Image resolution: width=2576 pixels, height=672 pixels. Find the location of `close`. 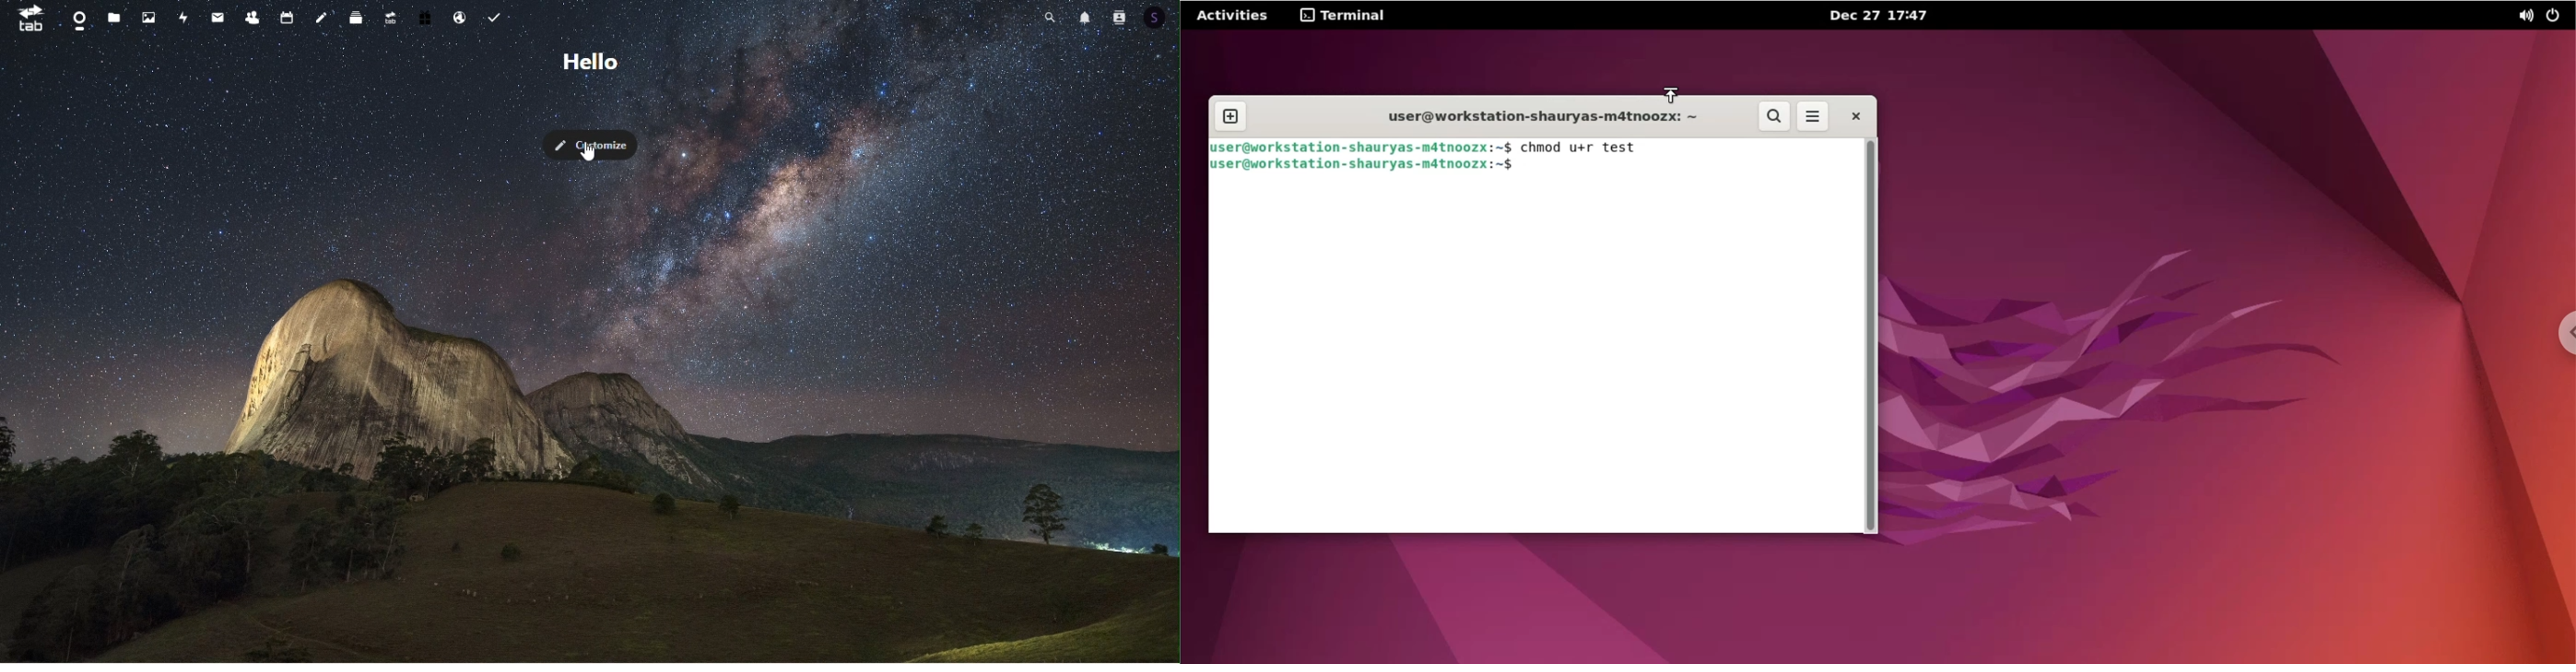

close is located at coordinates (1856, 116).